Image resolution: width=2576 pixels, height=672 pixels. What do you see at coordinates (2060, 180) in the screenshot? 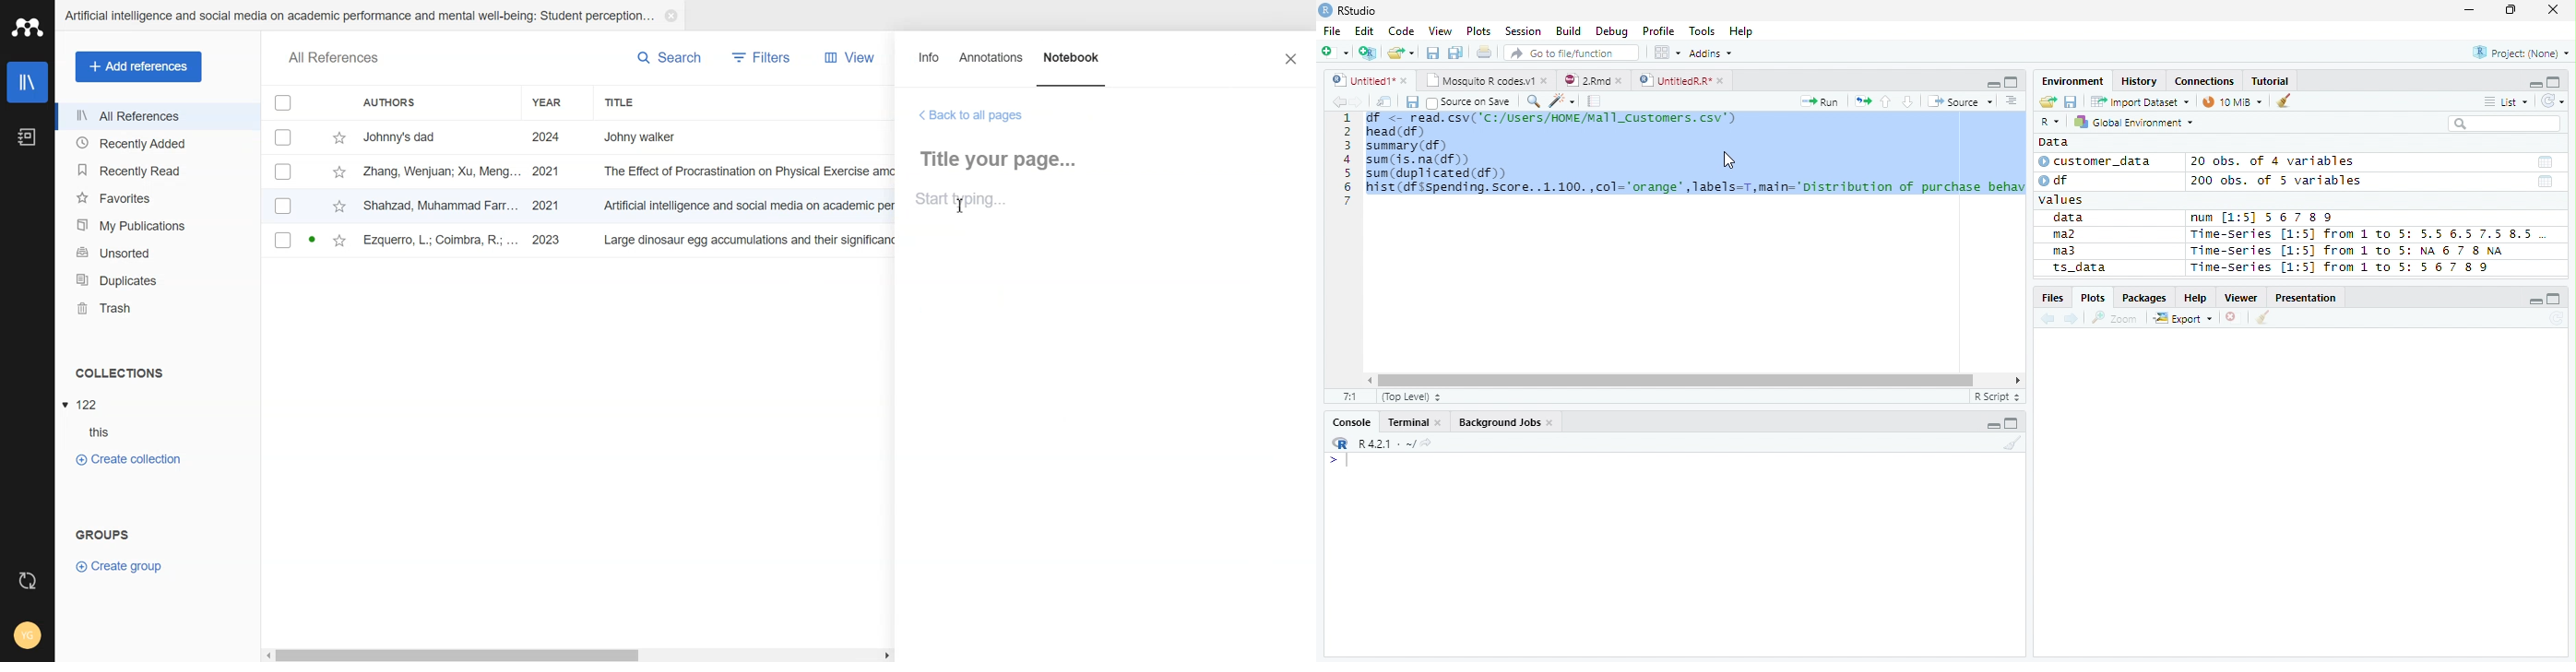
I see `df` at bounding box center [2060, 180].